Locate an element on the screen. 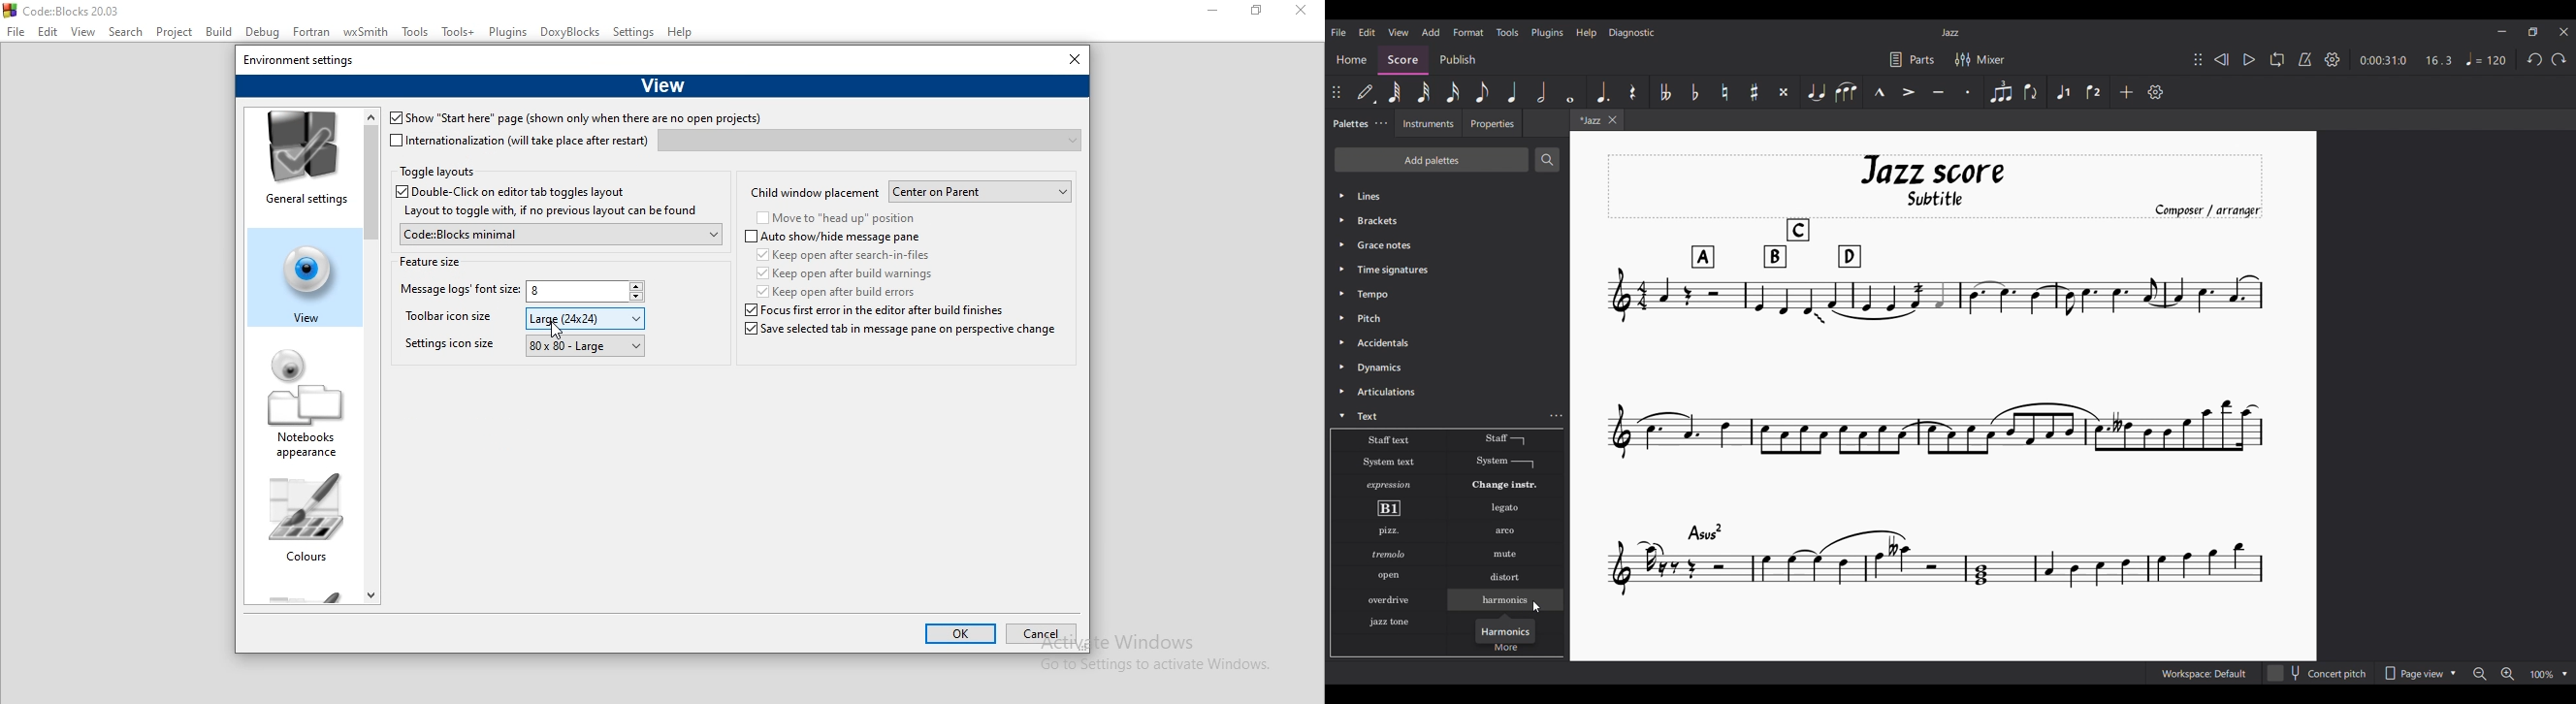 The image size is (2576, 728). Cursor is located at coordinates (1535, 607).